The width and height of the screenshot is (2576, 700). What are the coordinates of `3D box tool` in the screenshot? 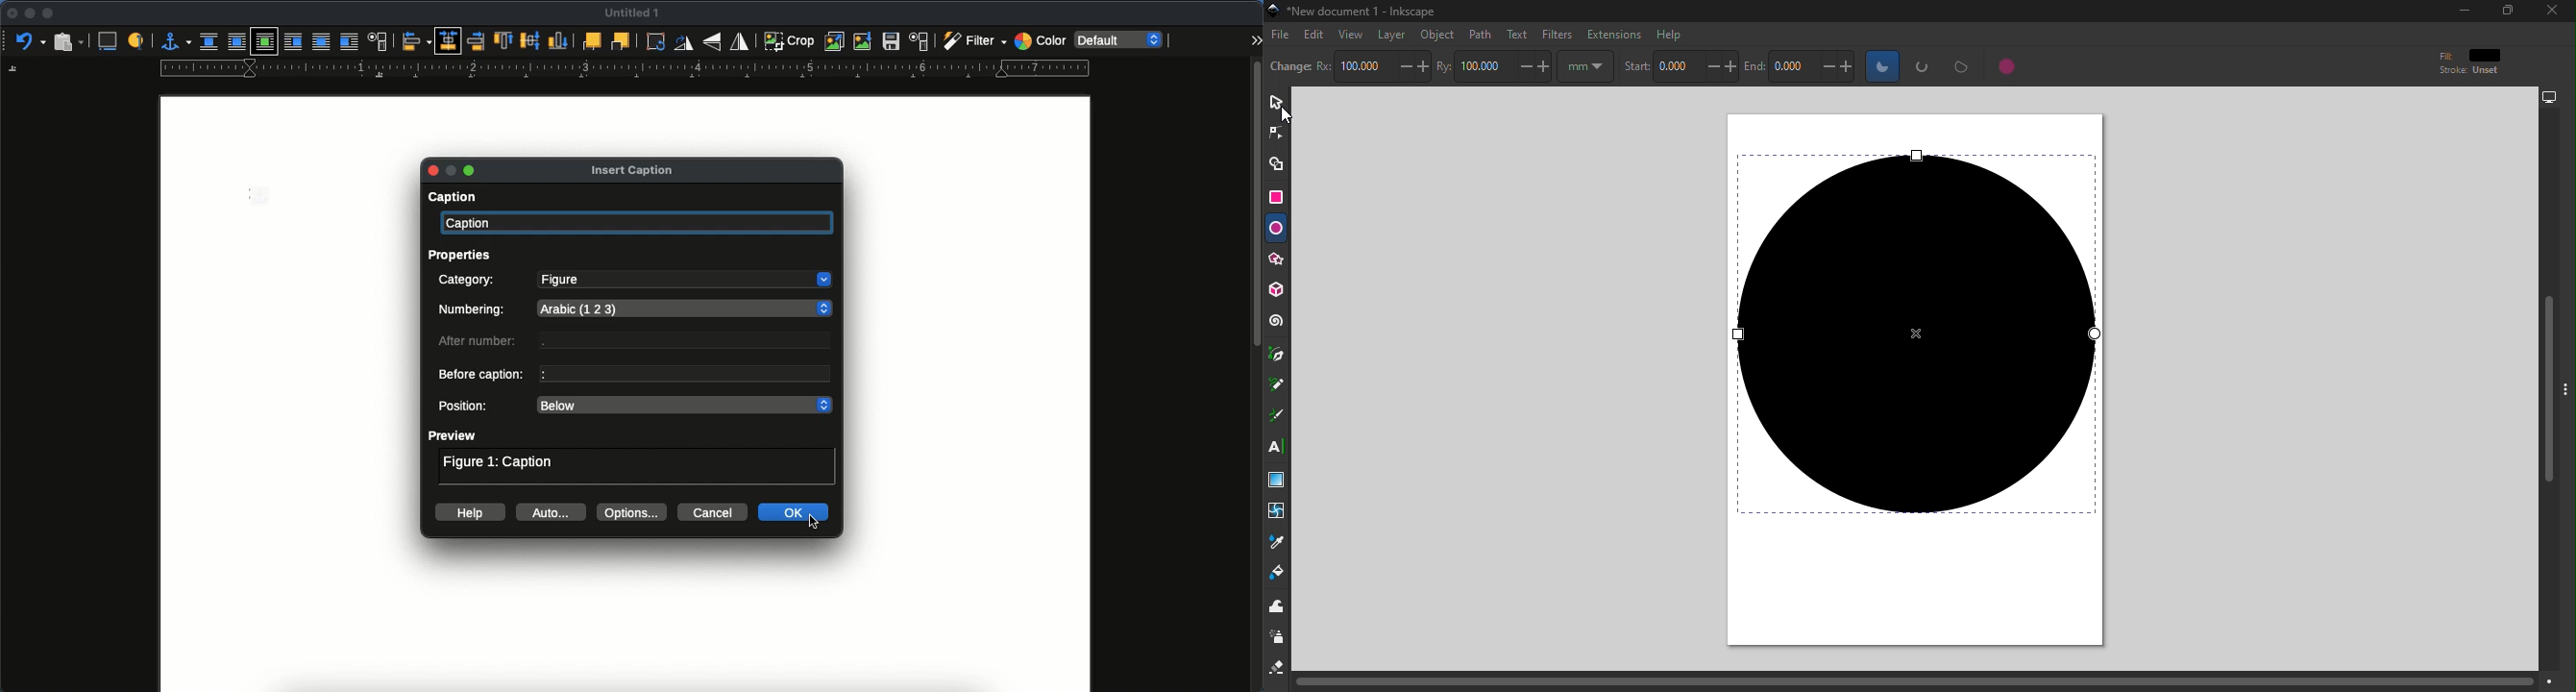 It's located at (1279, 290).